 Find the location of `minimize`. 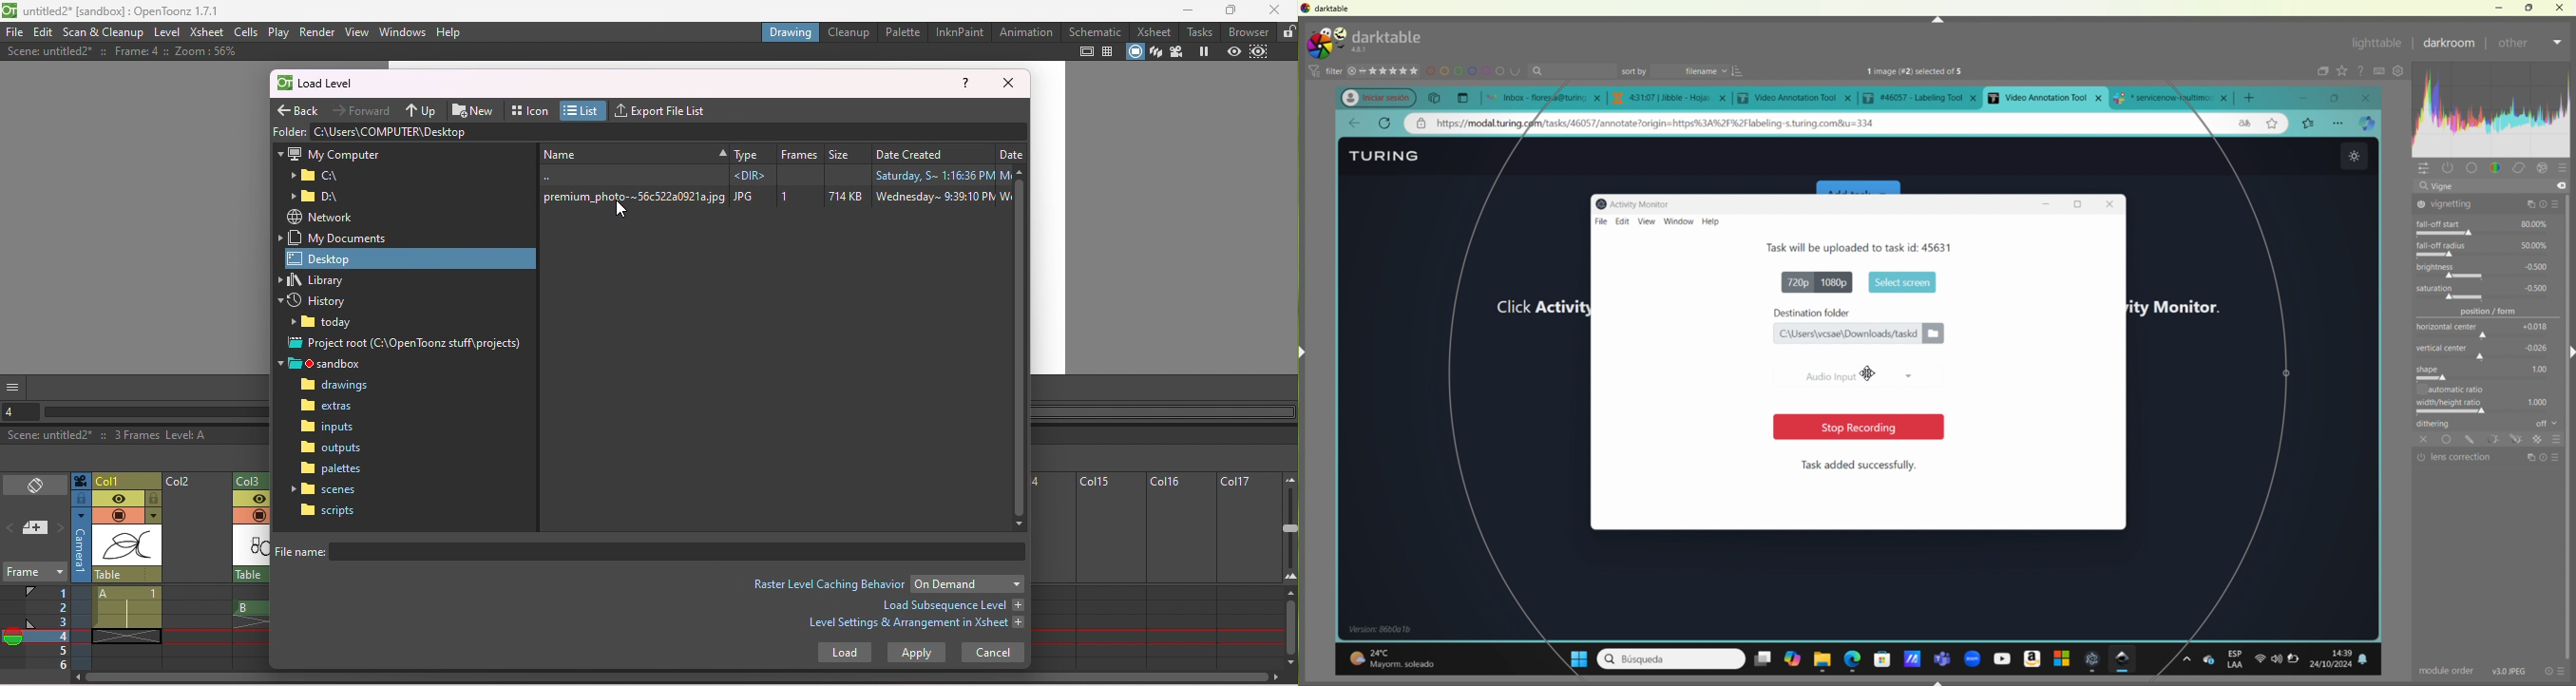

minimize is located at coordinates (2312, 97).